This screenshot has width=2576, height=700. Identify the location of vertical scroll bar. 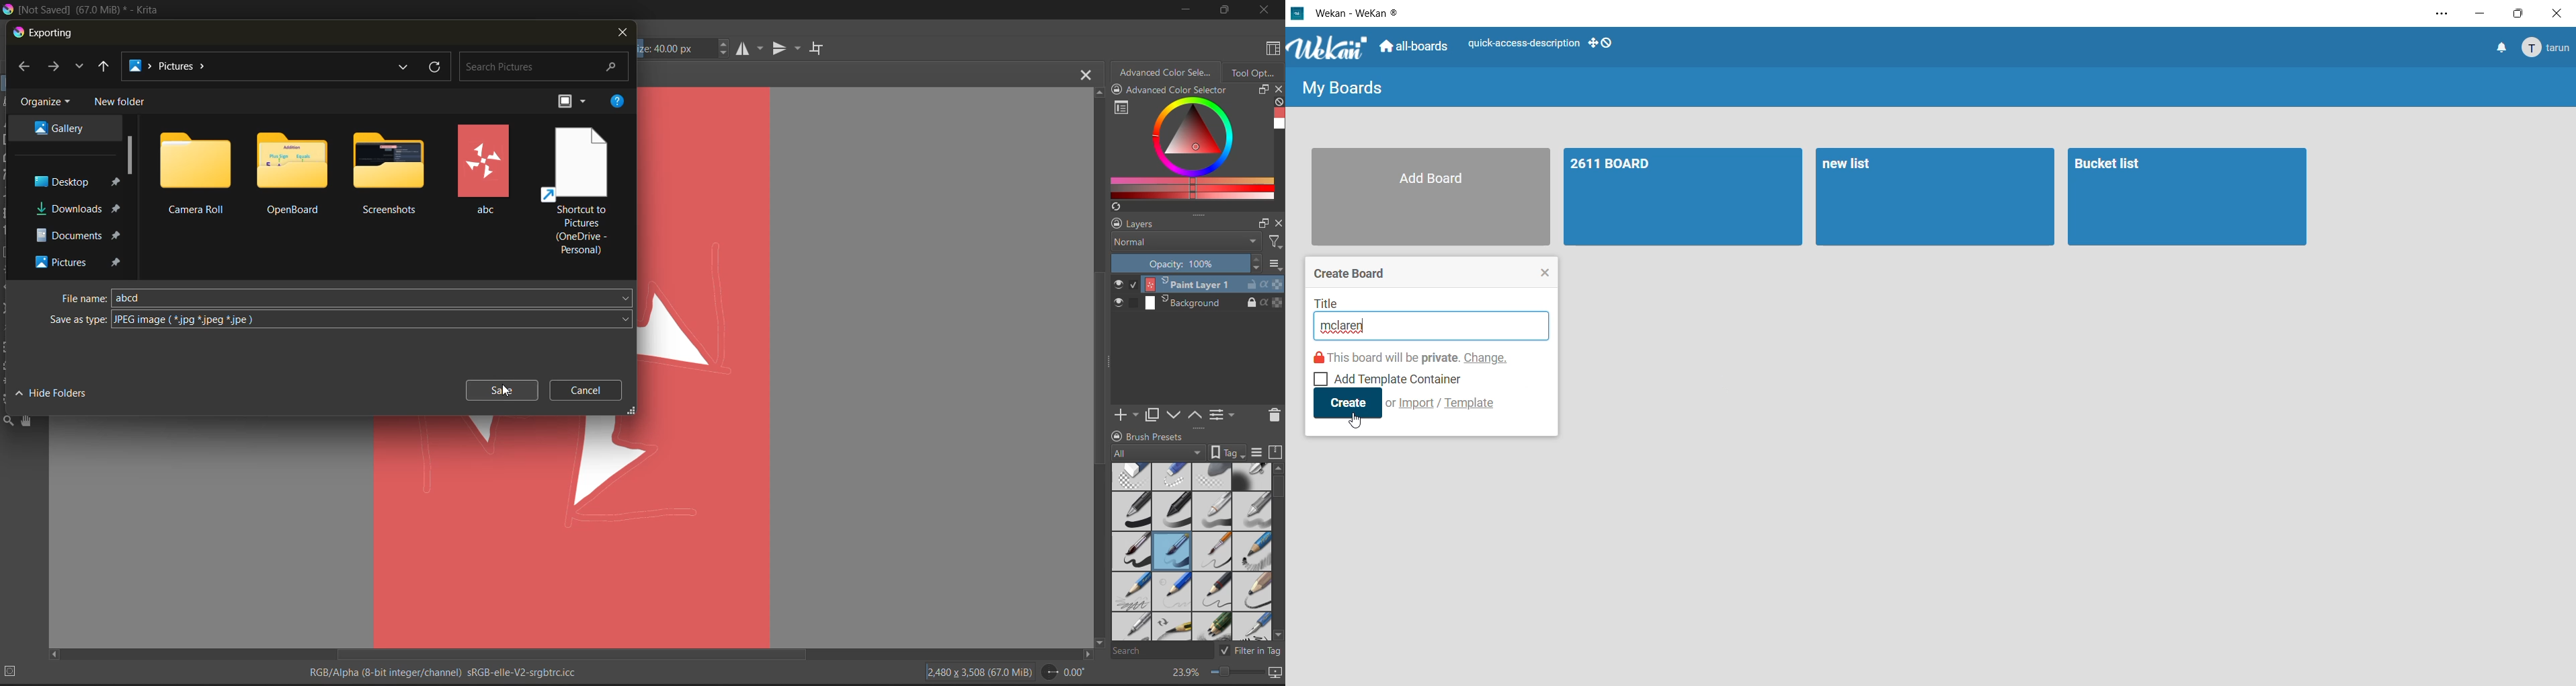
(1096, 368).